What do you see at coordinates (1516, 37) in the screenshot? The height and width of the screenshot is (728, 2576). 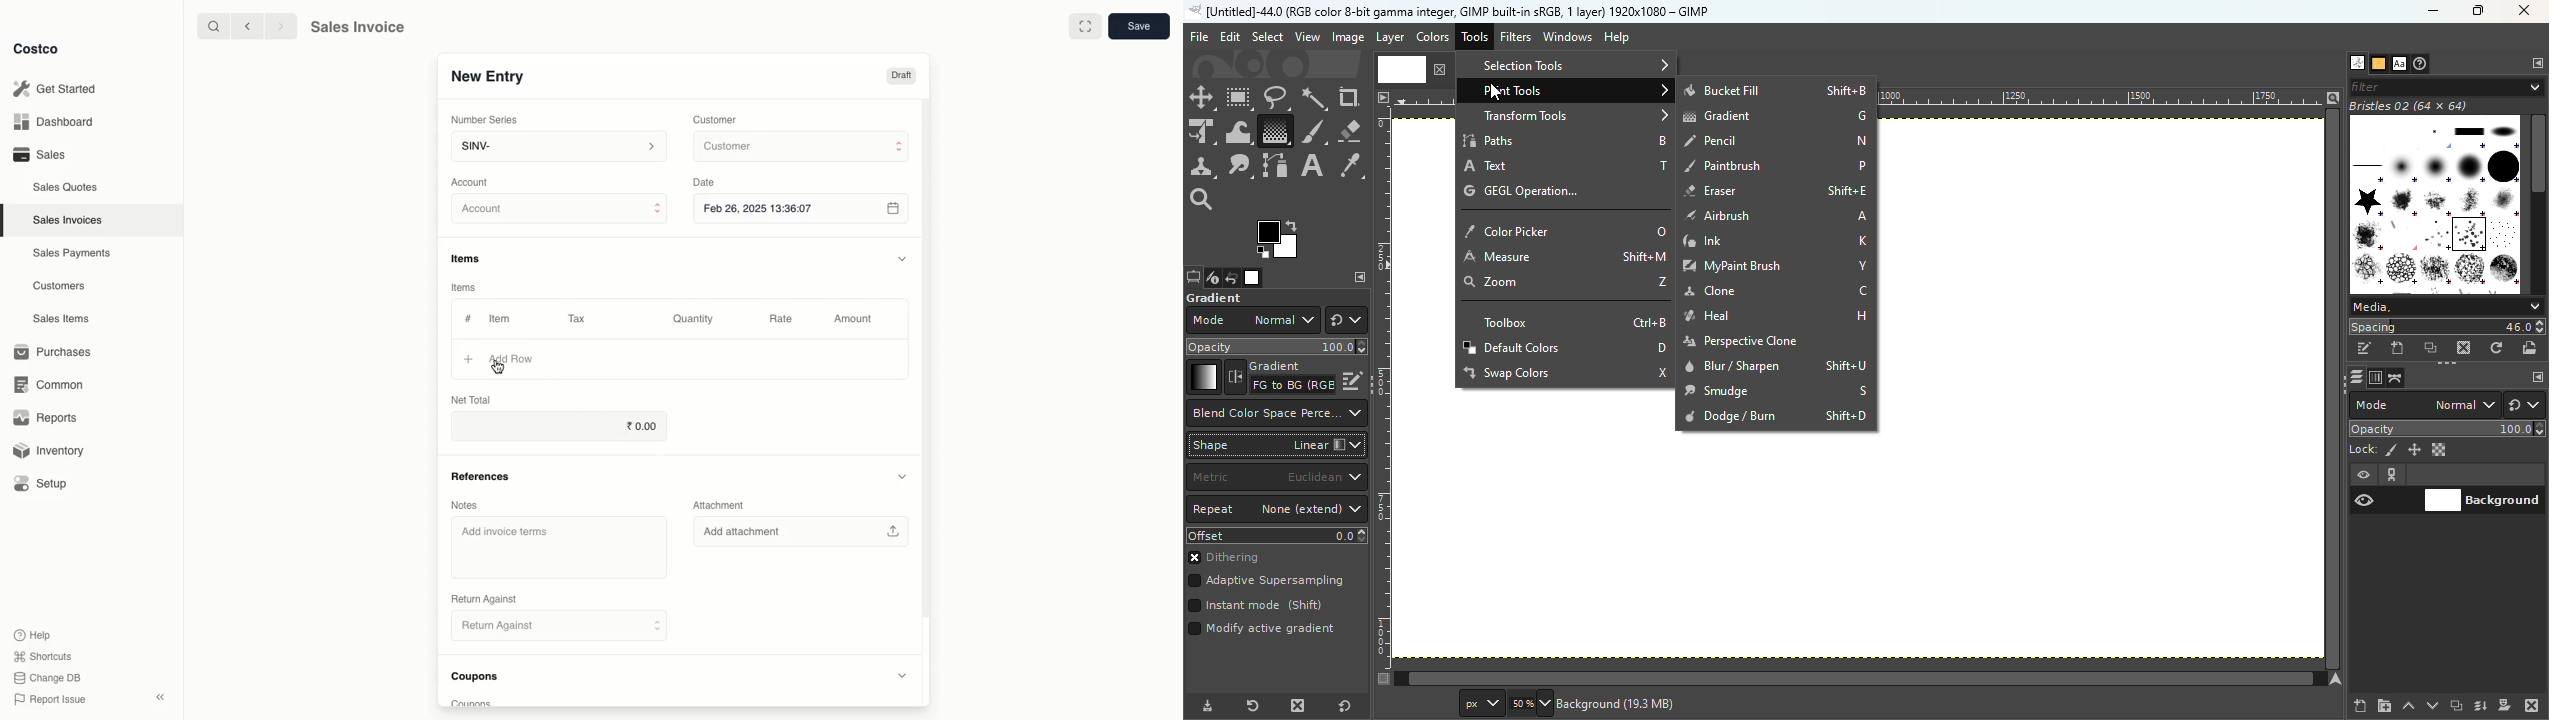 I see `Filters` at bounding box center [1516, 37].